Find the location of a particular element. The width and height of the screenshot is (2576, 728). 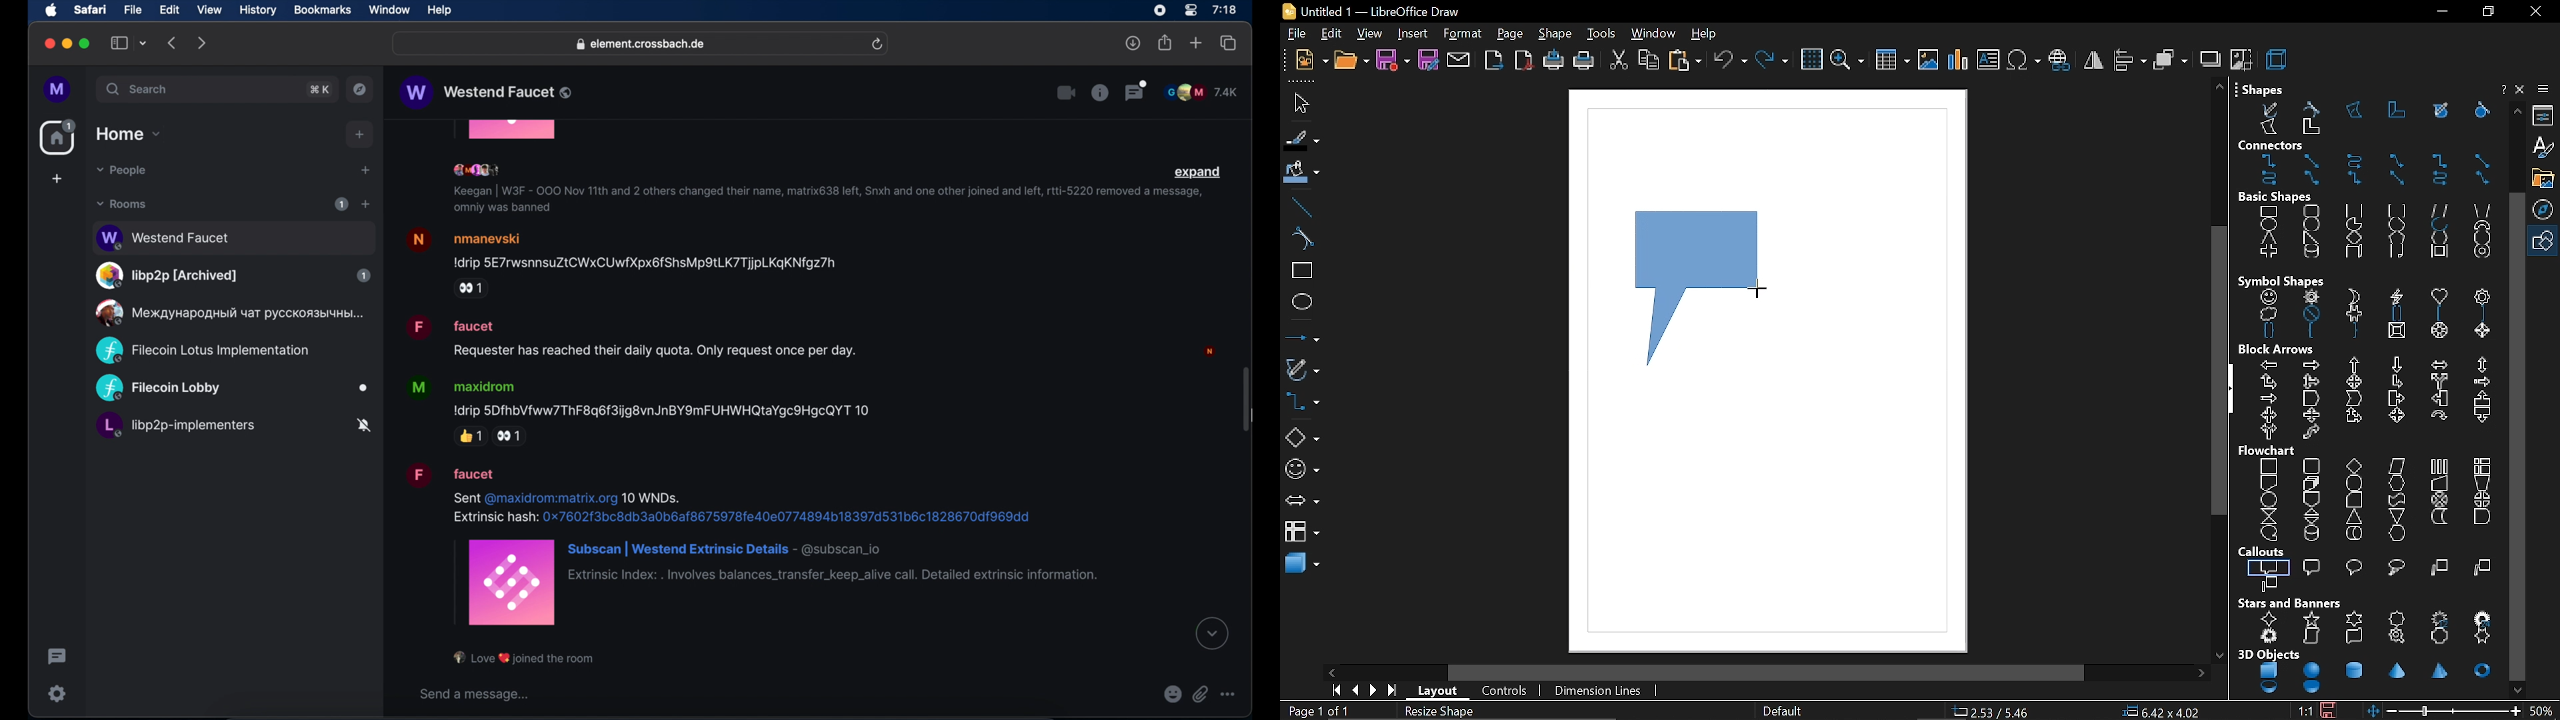

24 point star is located at coordinates (2483, 617).